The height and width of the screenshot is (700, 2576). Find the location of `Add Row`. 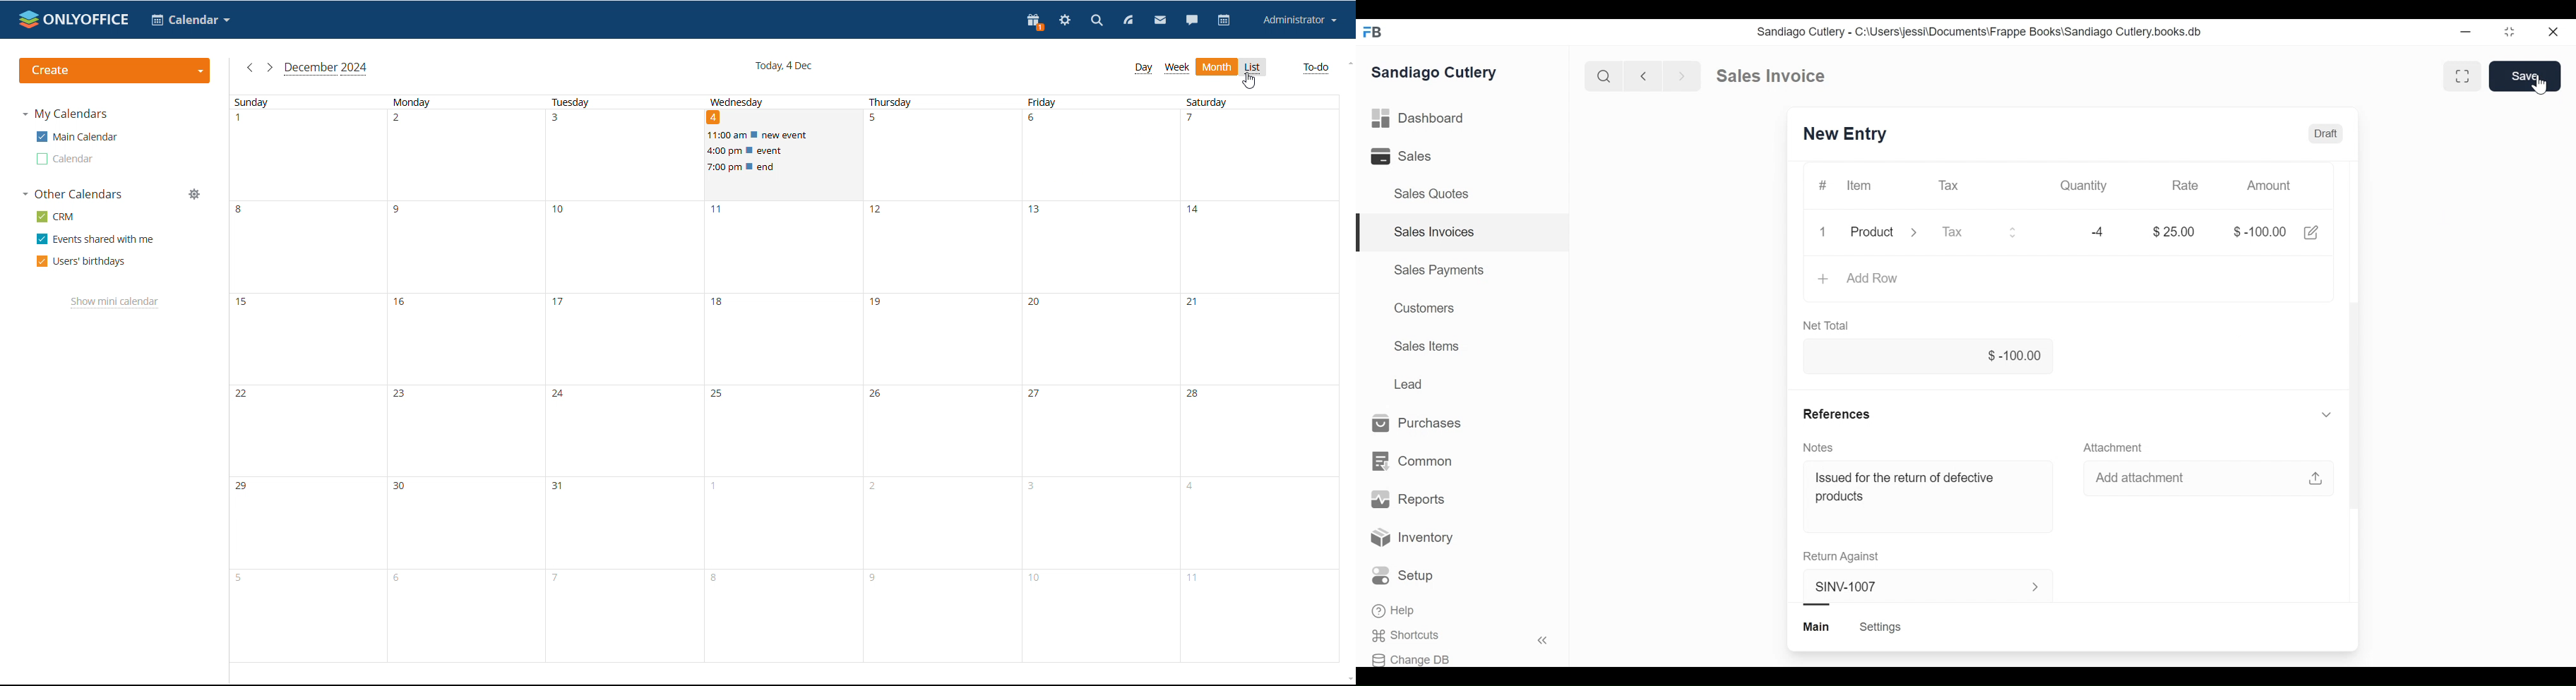

Add Row is located at coordinates (1860, 279).